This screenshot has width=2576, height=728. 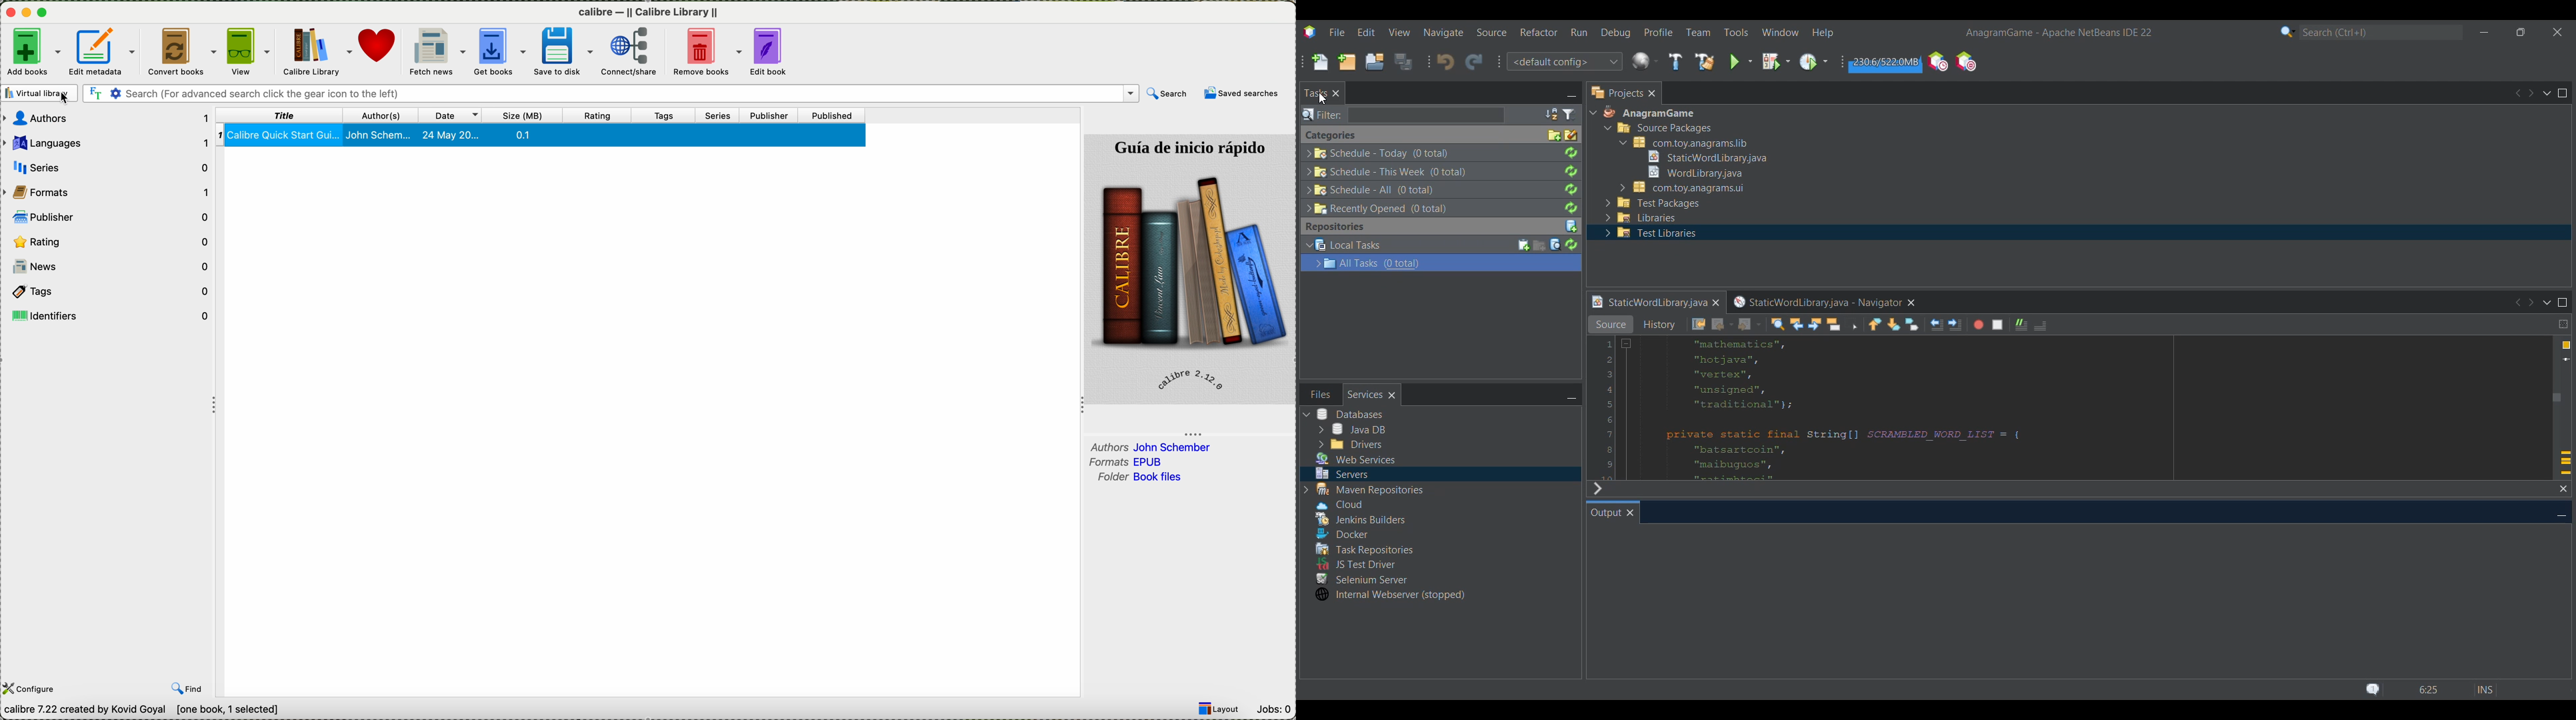 What do you see at coordinates (281, 115) in the screenshot?
I see `title` at bounding box center [281, 115].